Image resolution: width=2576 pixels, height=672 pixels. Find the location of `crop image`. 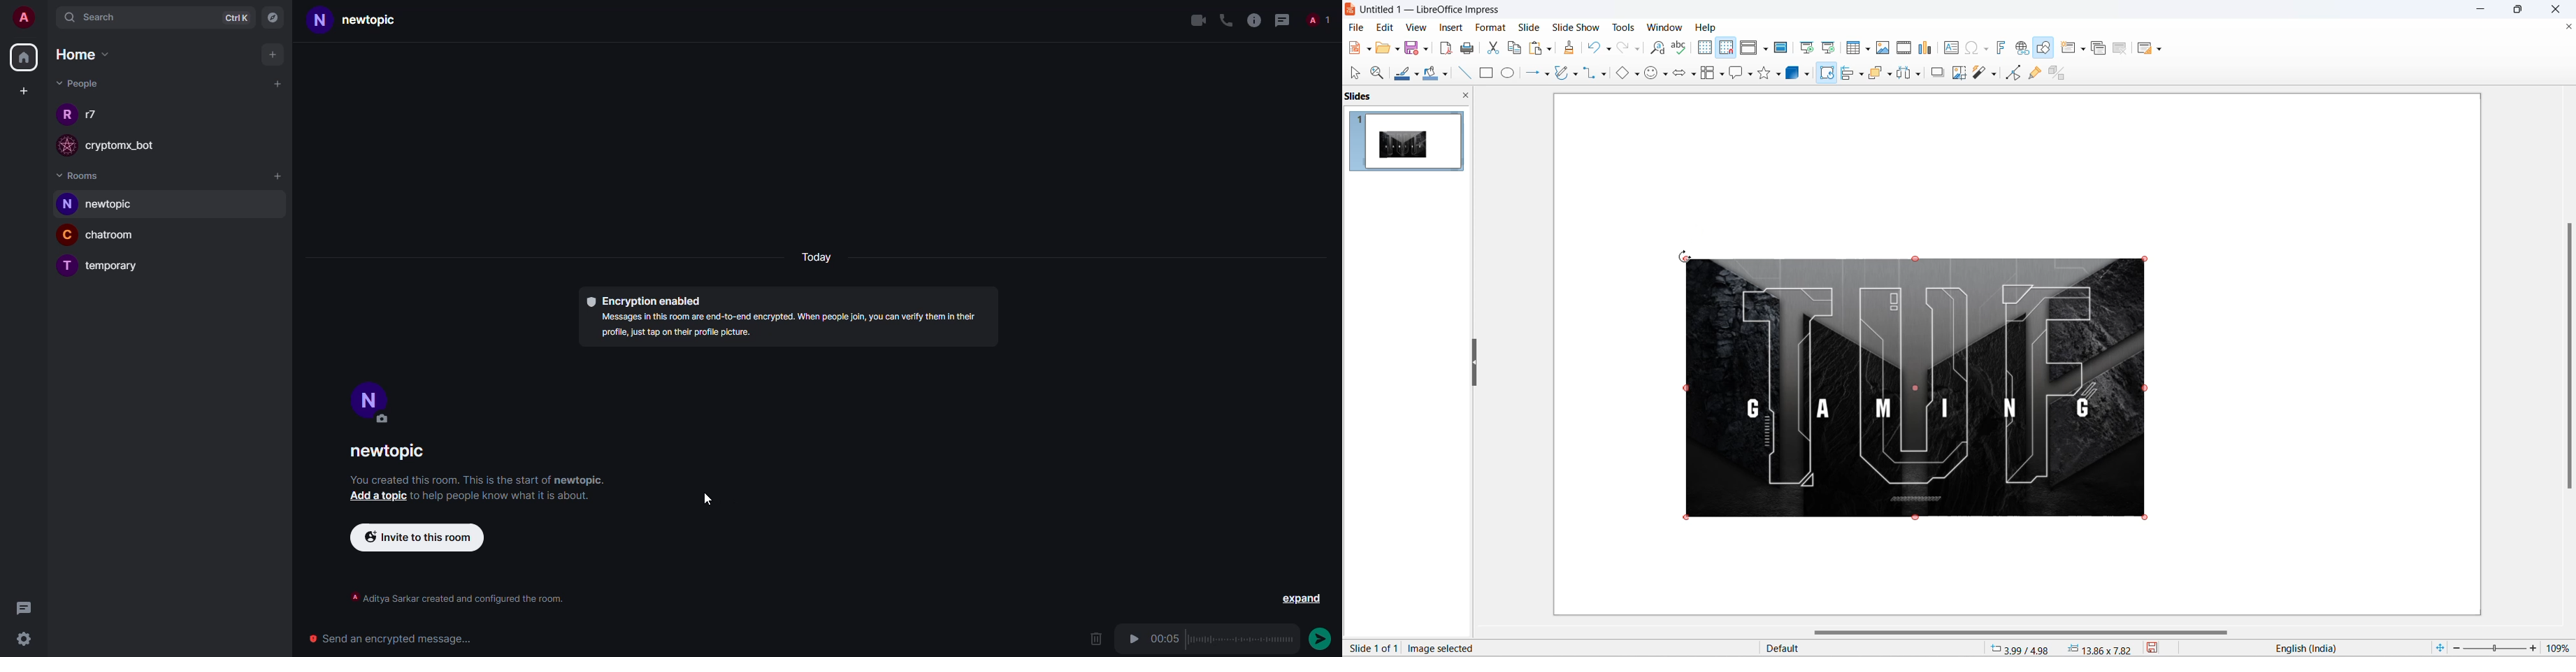

crop image is located at coordinates (1958, 73).